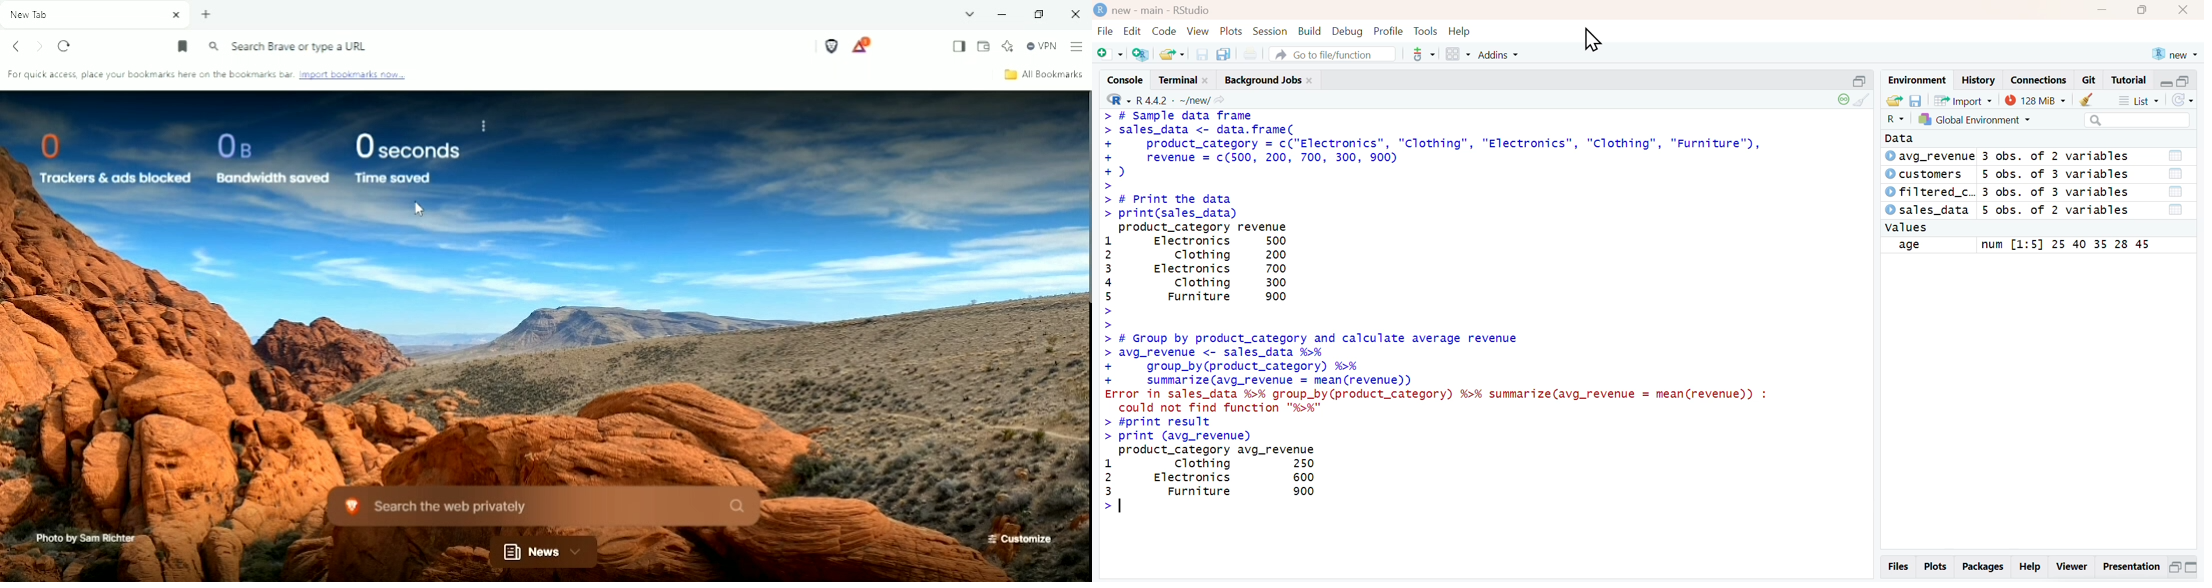 Image resolution: width=2212 pixels, height=588 pixels. I want to click on Select language - R Language, so click(1116, 100).